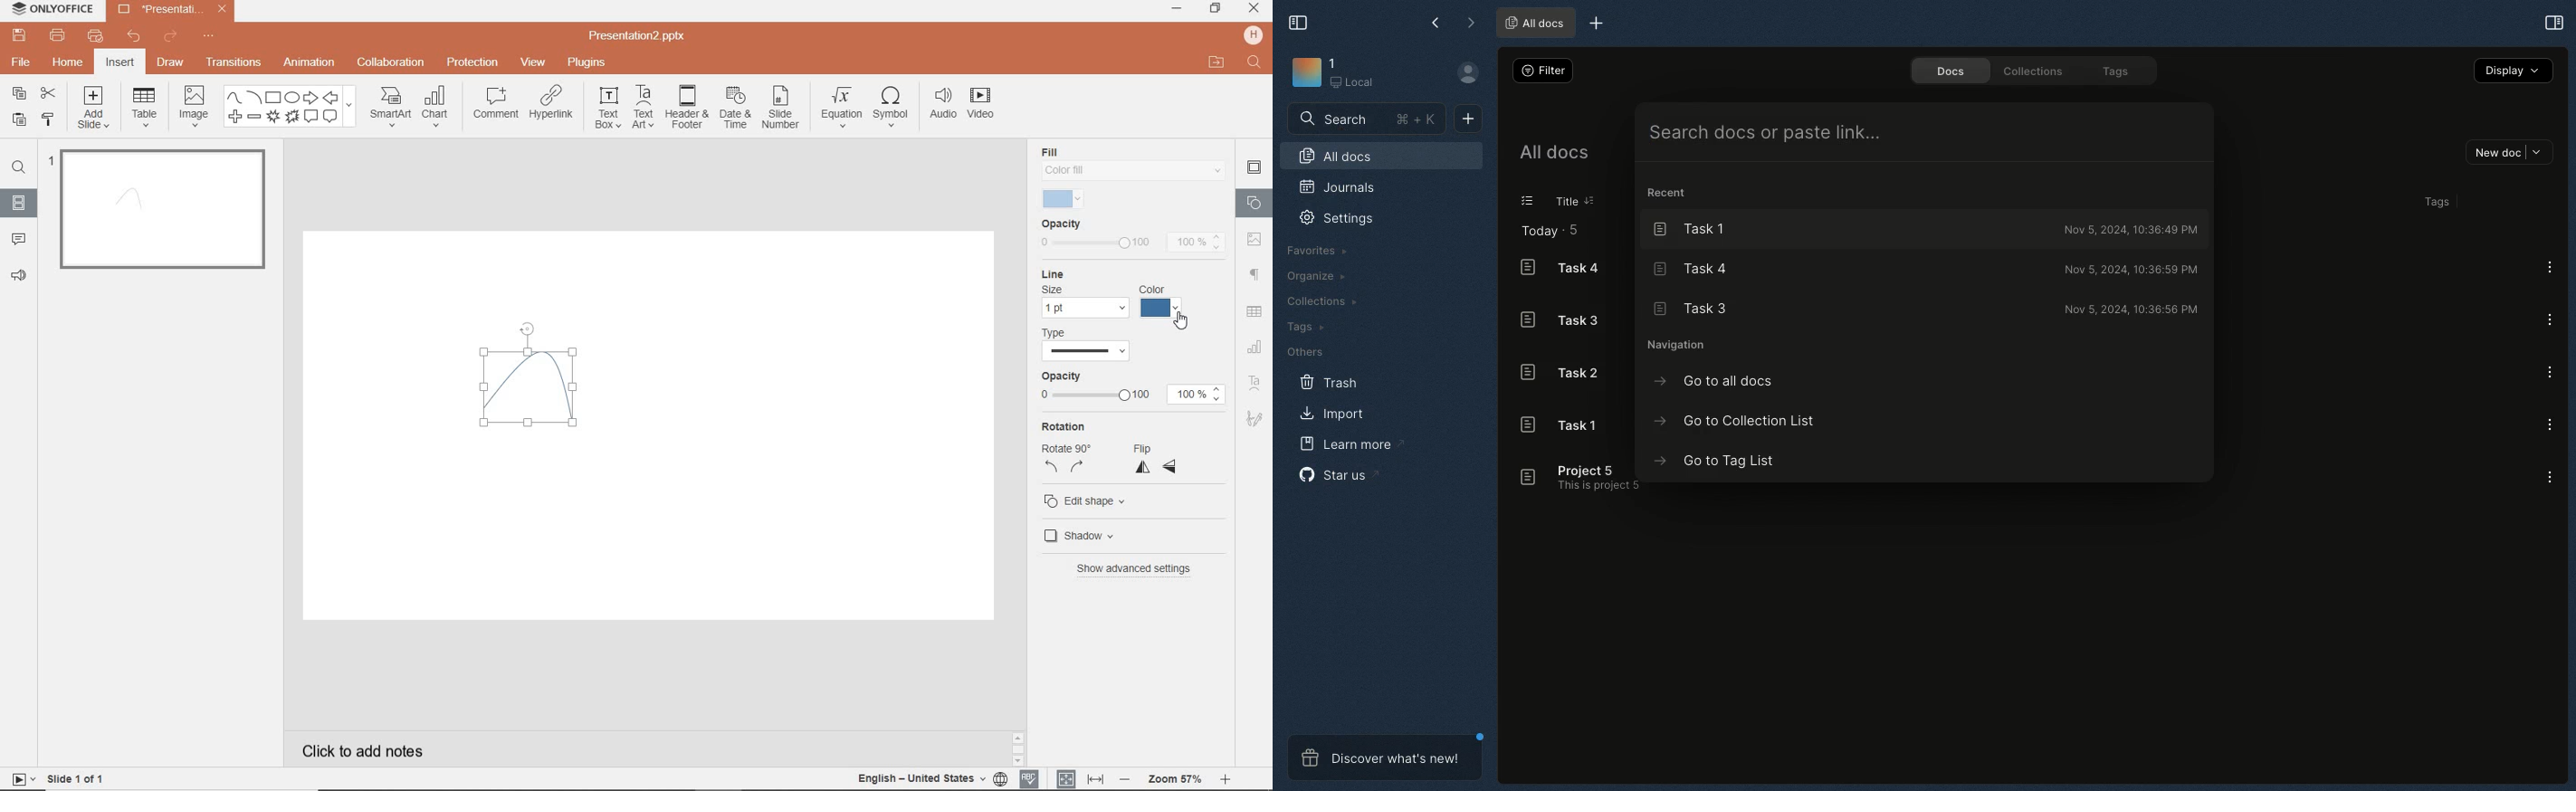 The height and width of the screenshot is (812, 2576). What do you see at coordinates (1256, 420) in the screenshot?
I see `SIGNATURE` at bounding box center [1256, 420].